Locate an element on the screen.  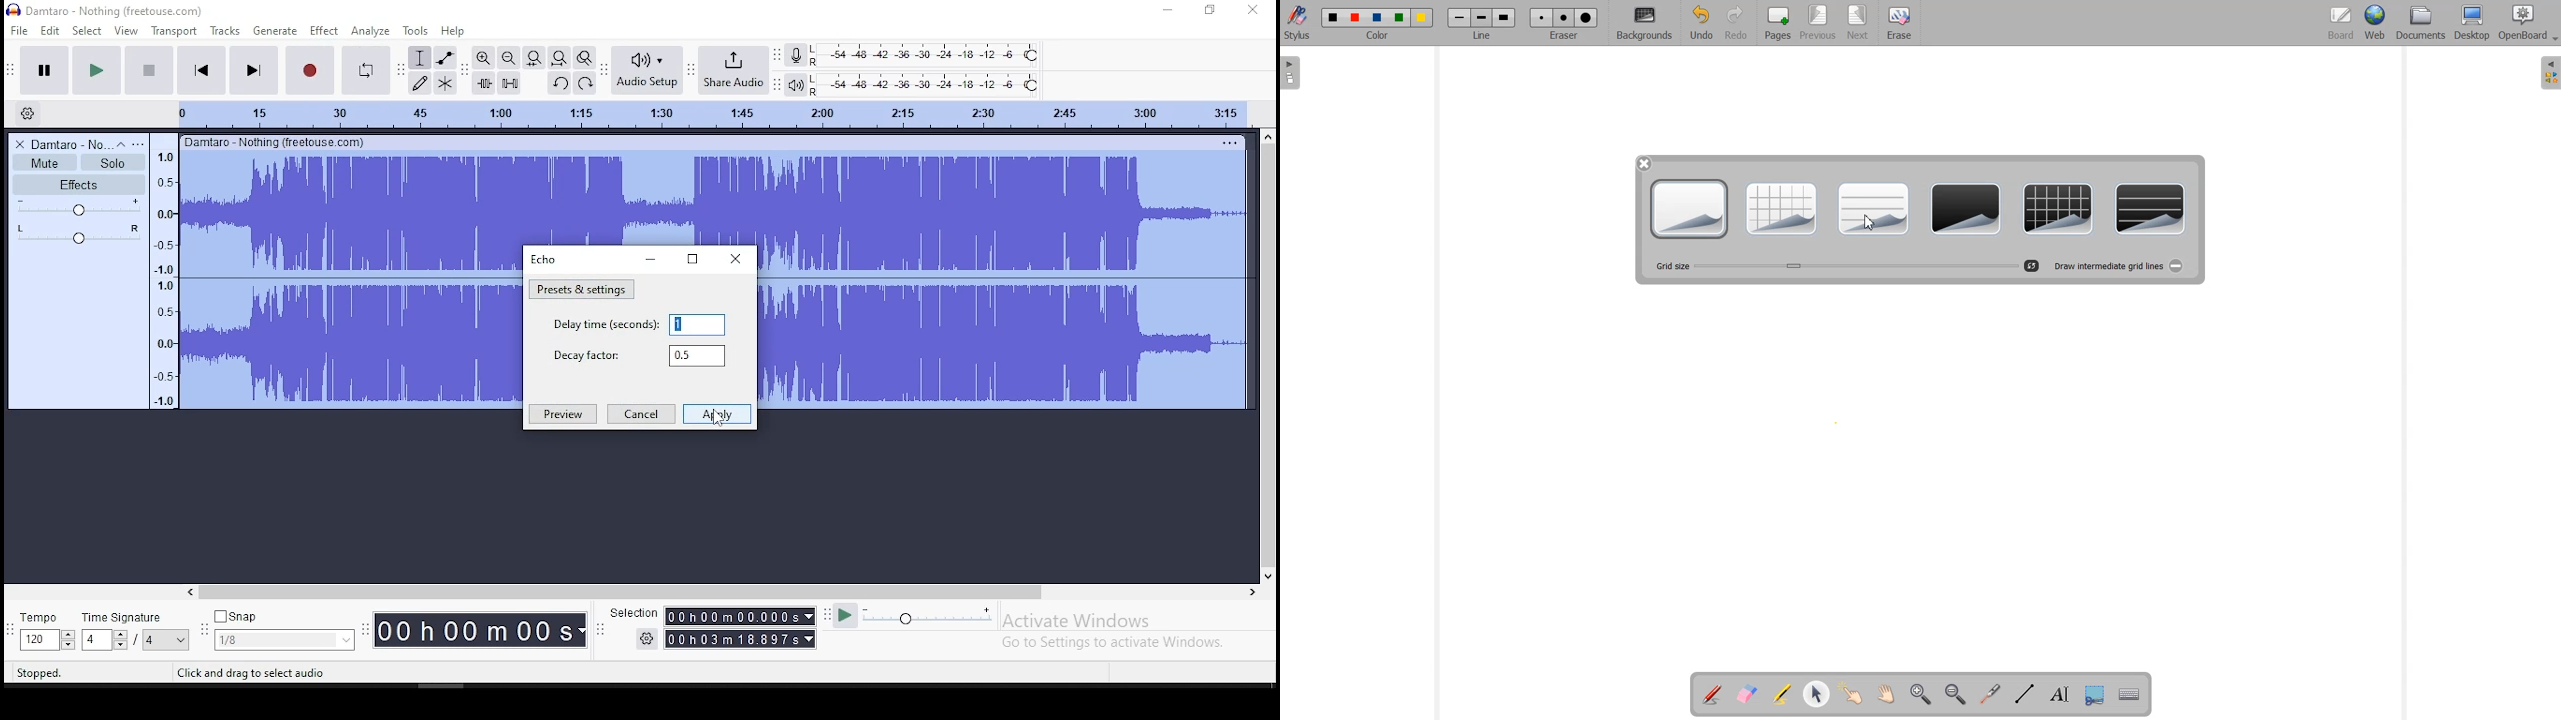
Cursor is located at coordinates (719, 420).